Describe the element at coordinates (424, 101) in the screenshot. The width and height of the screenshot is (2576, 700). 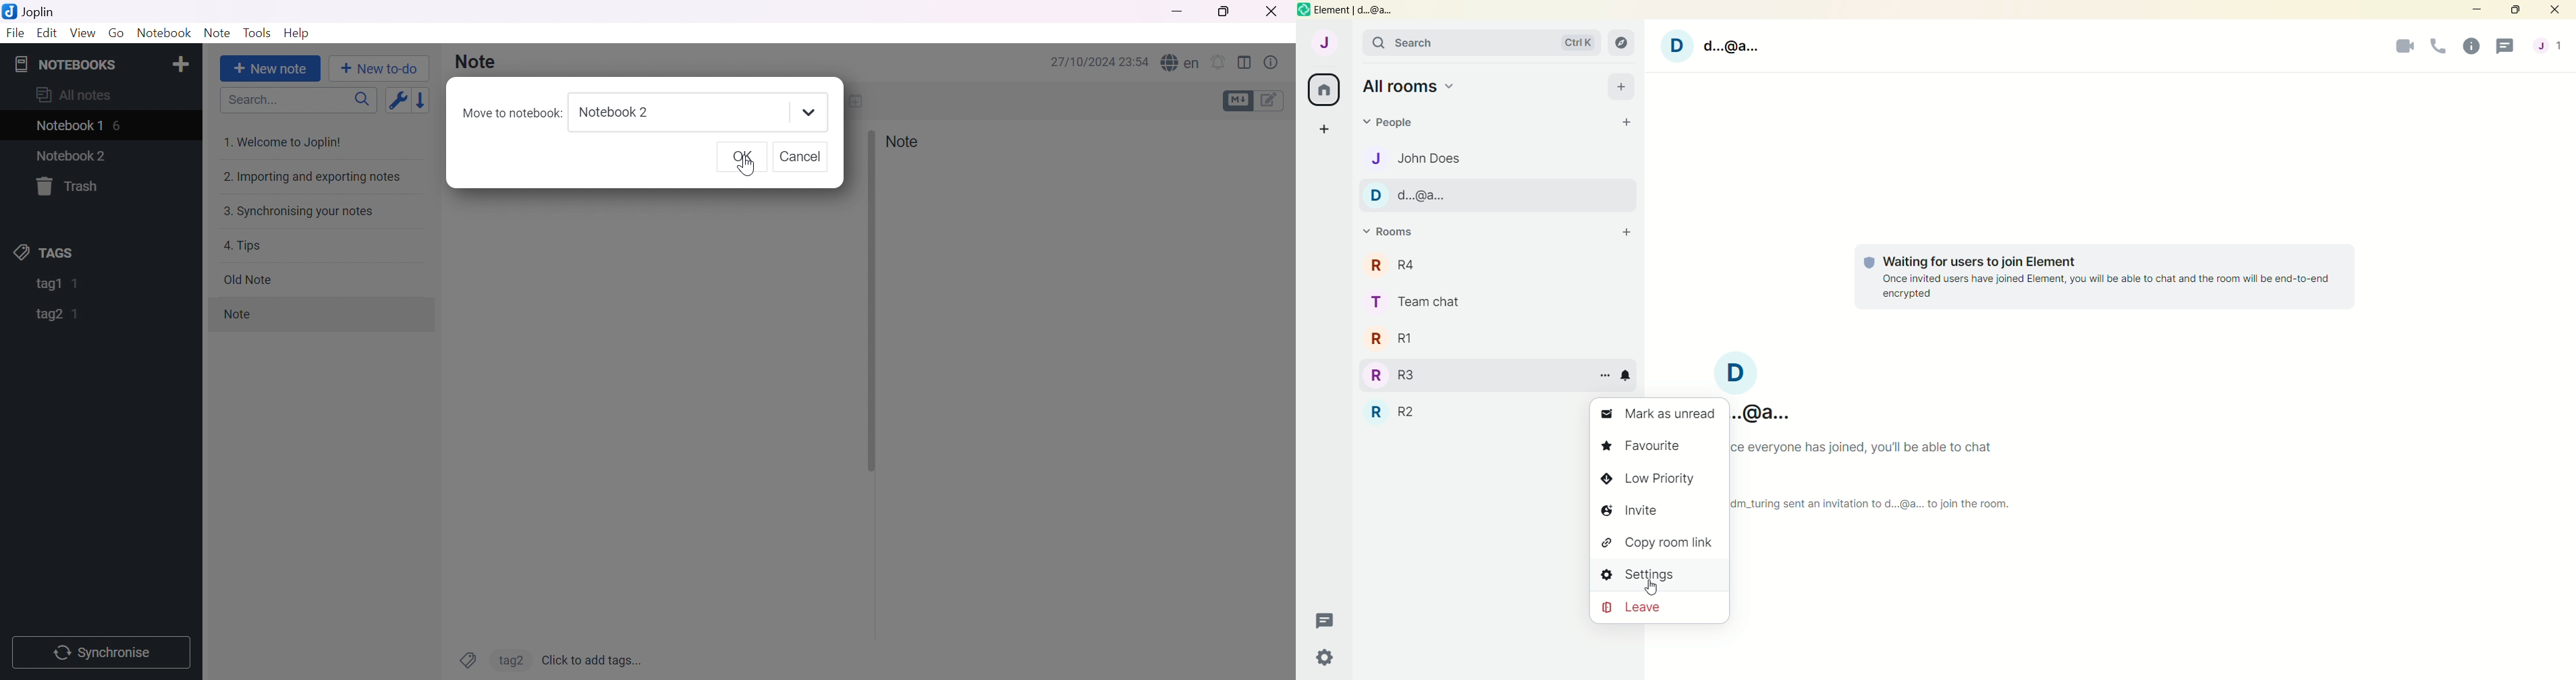
I see `Reverse sort order` at that location.